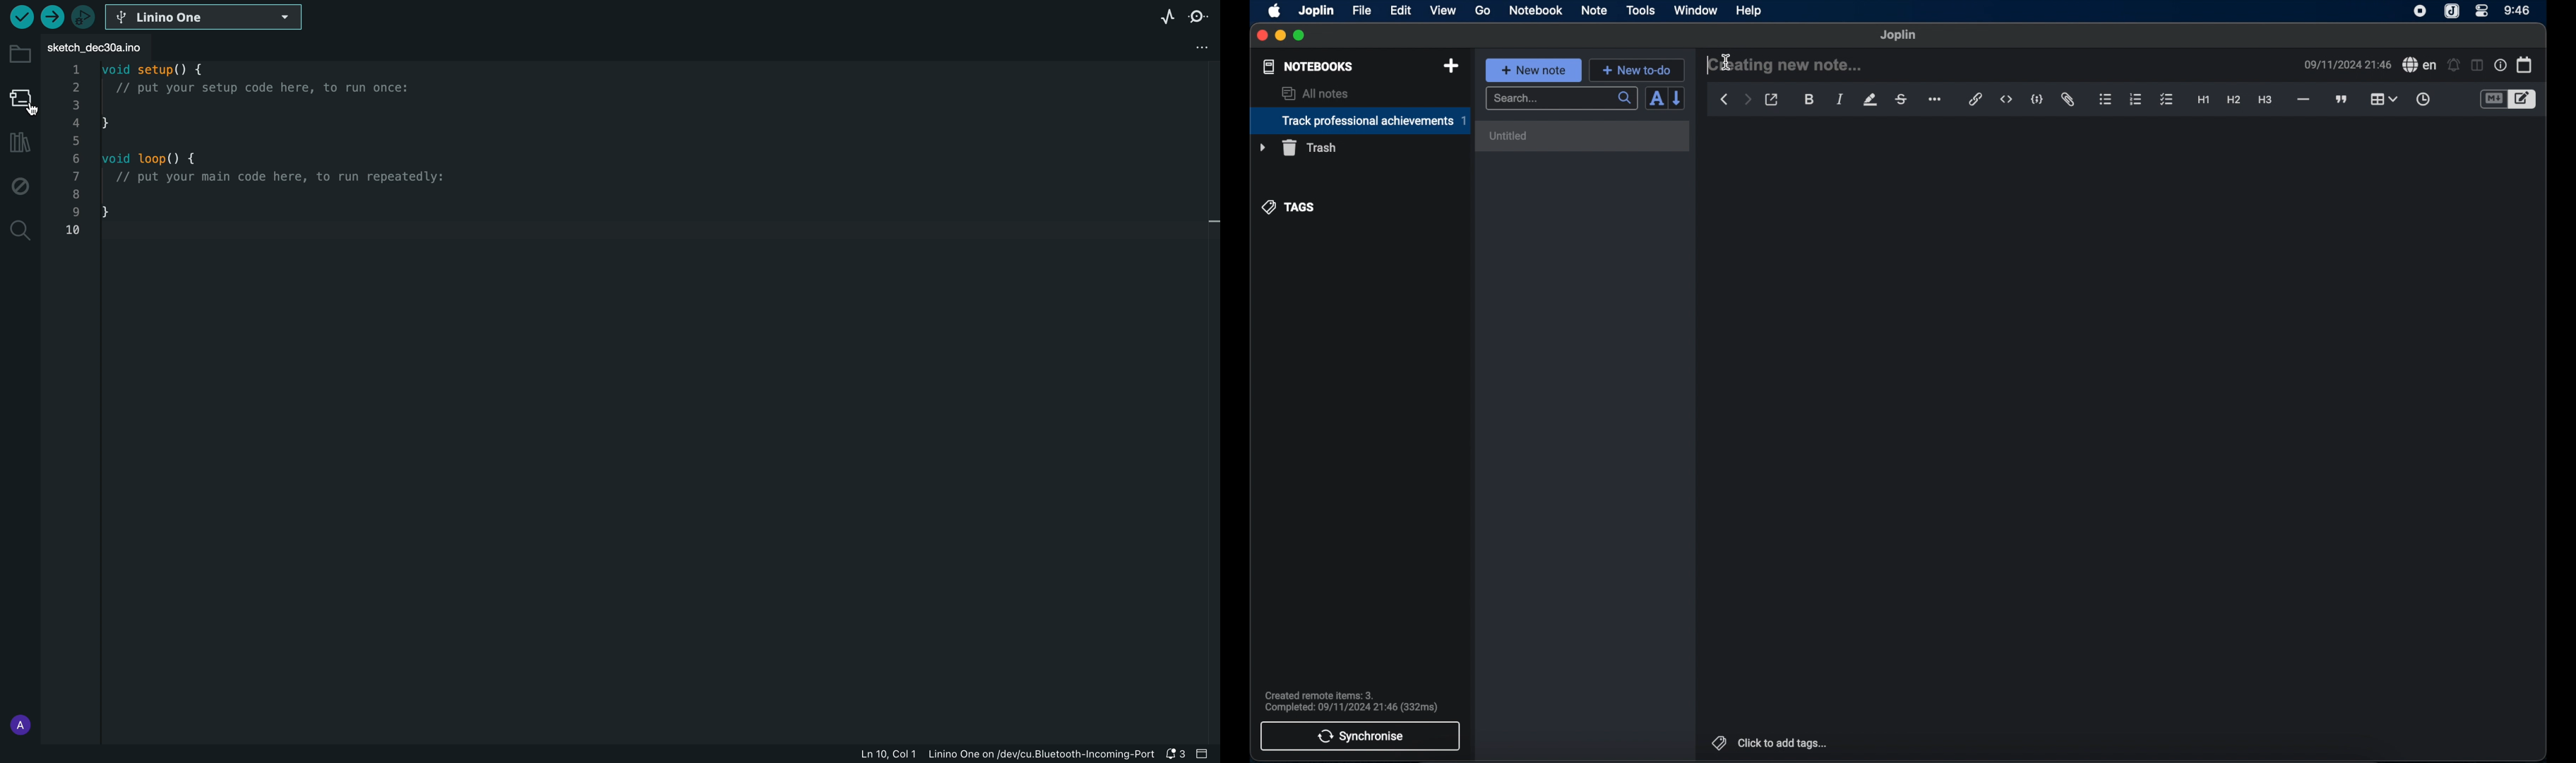 The width and height of the screenshot is (2576, 784). What do you see at coordinates (2234, 100) in the screenshot?
I see `heading 2` at bounding box center [2234, 100].